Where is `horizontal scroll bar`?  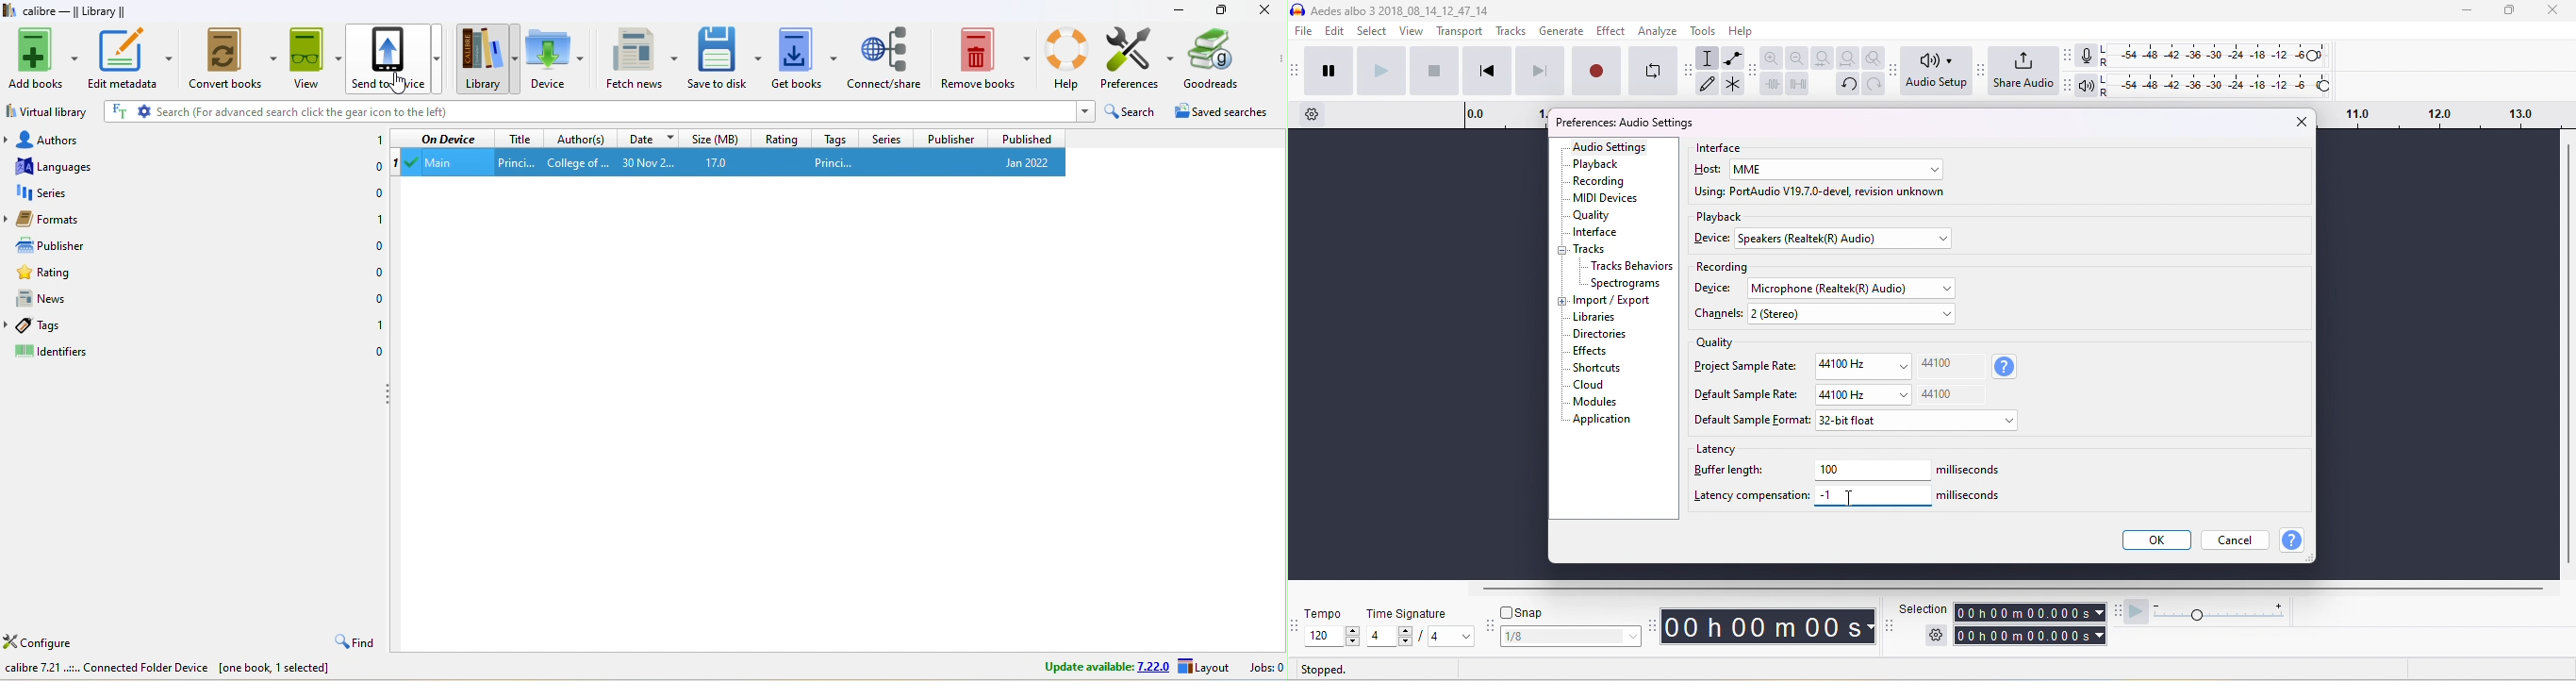
horizontal scroll bar is located at coordinates (2018, 590).